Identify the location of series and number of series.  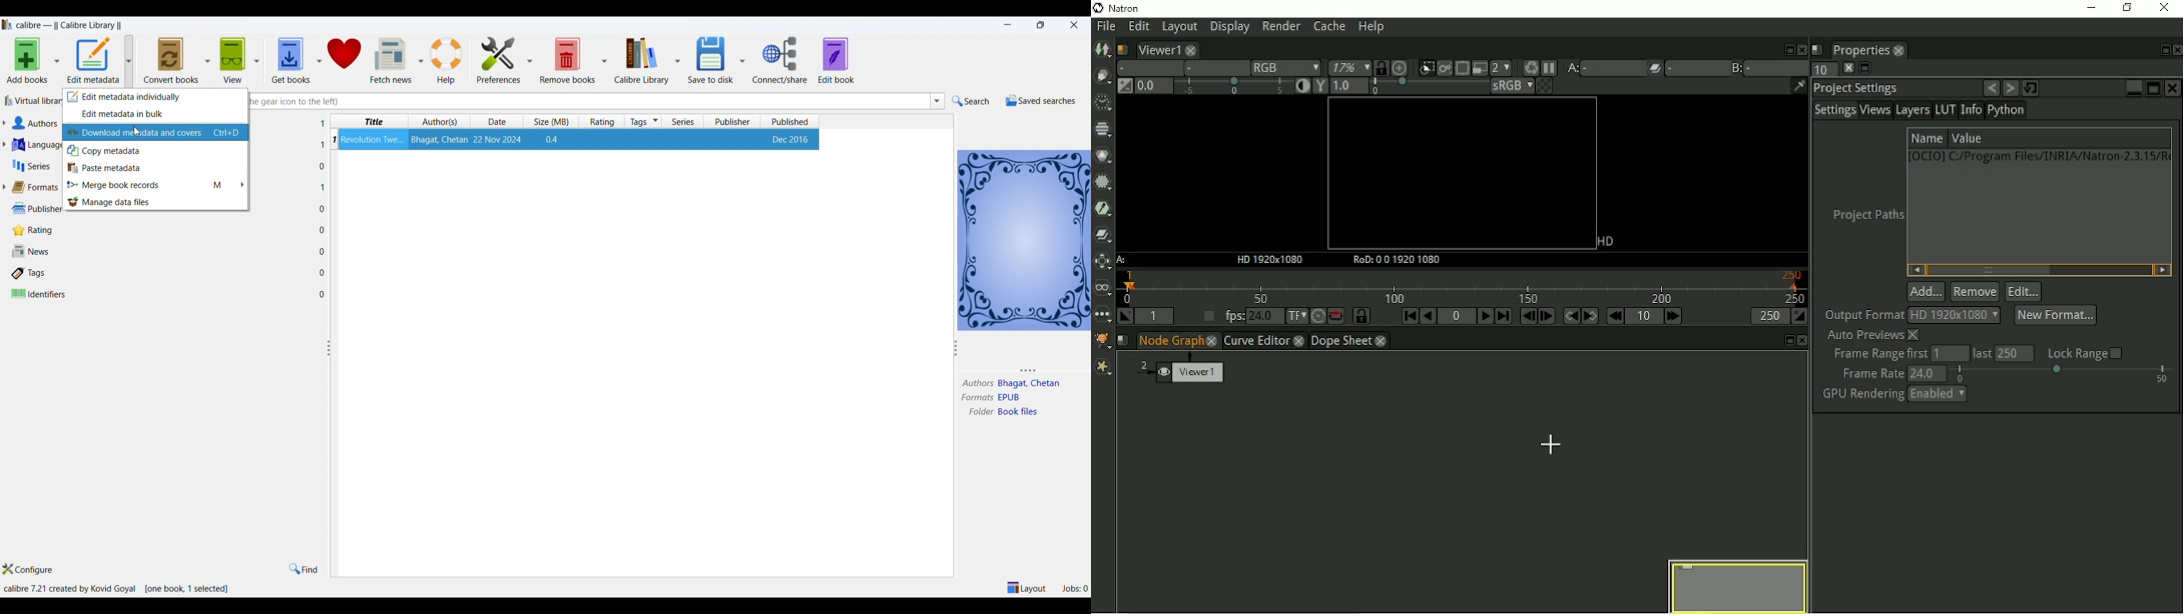
(32, 166).